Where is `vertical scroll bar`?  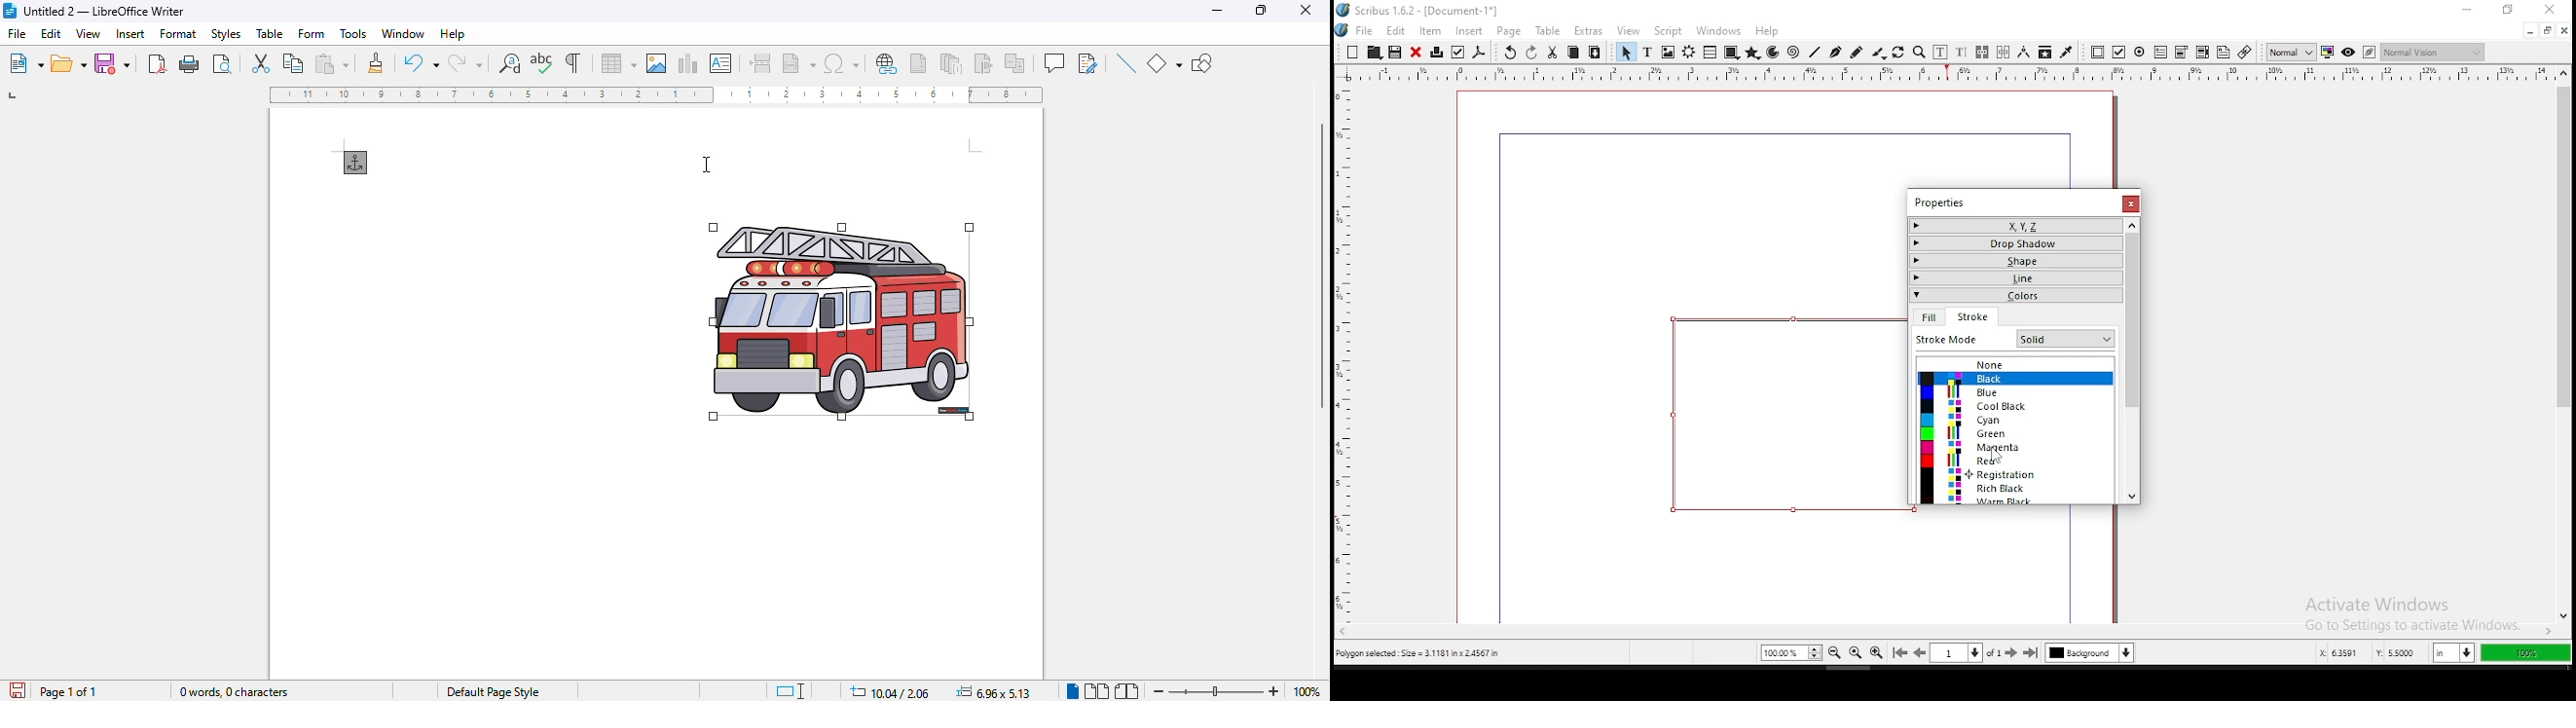 vertical scroll bar is located at coordinates (1320, 267).